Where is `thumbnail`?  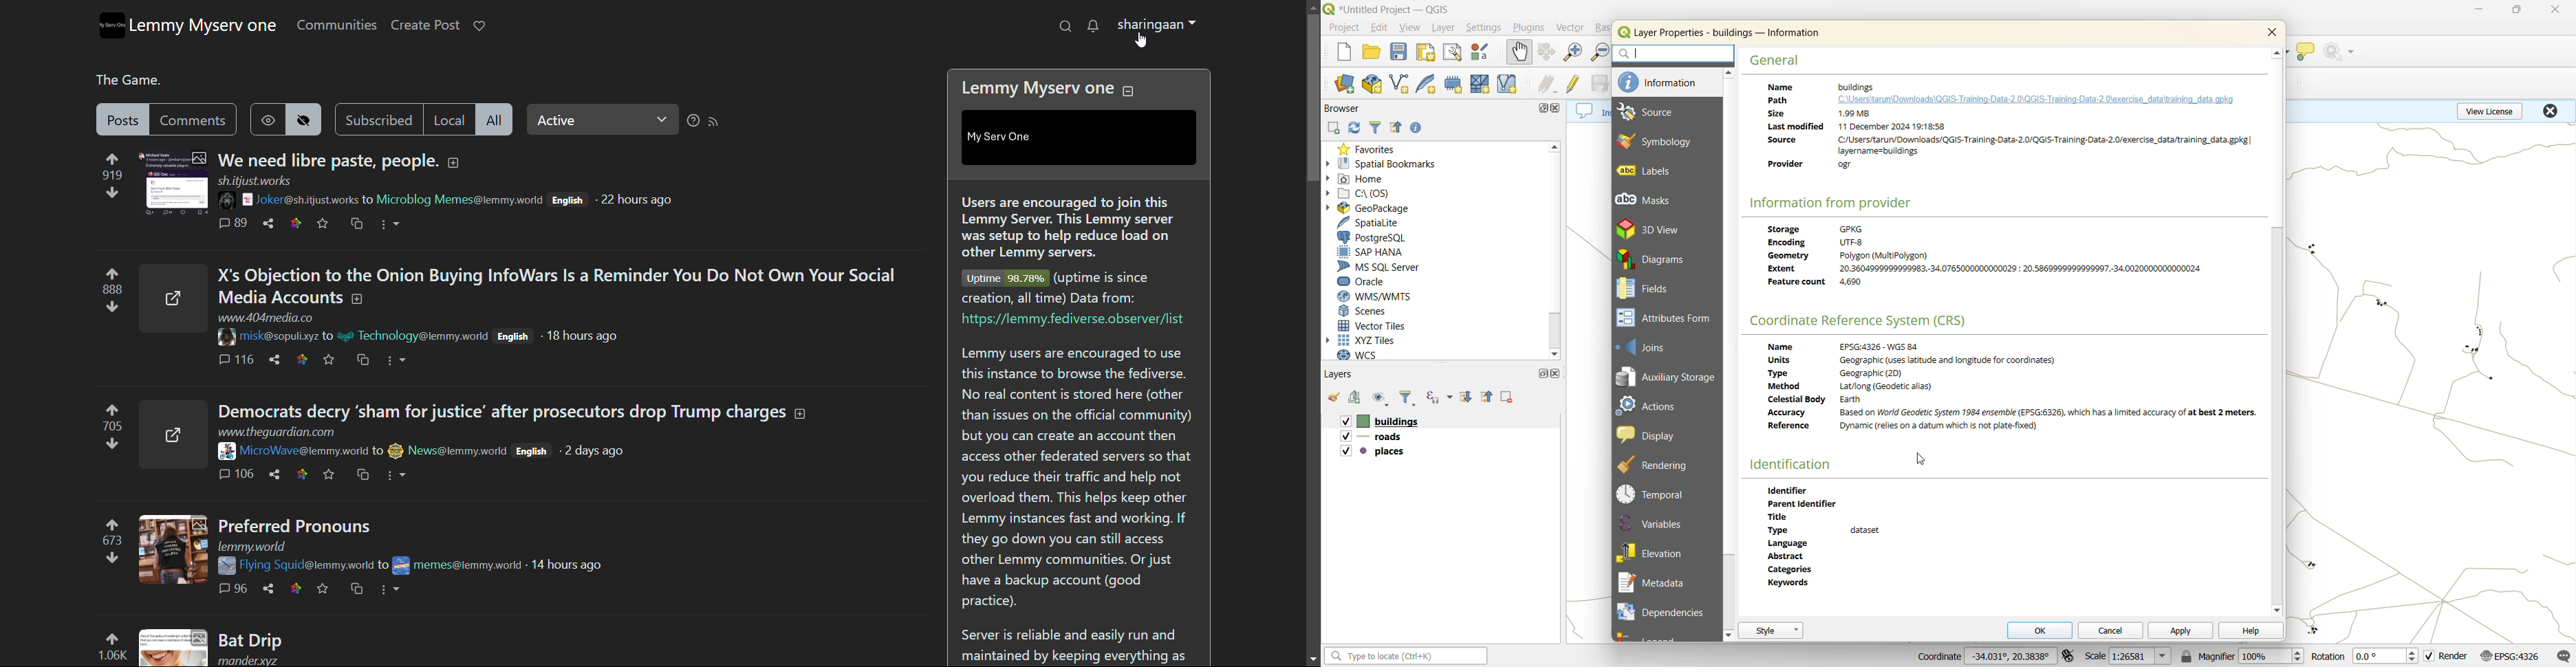
thumbnail is located at coordinates (173, 648).